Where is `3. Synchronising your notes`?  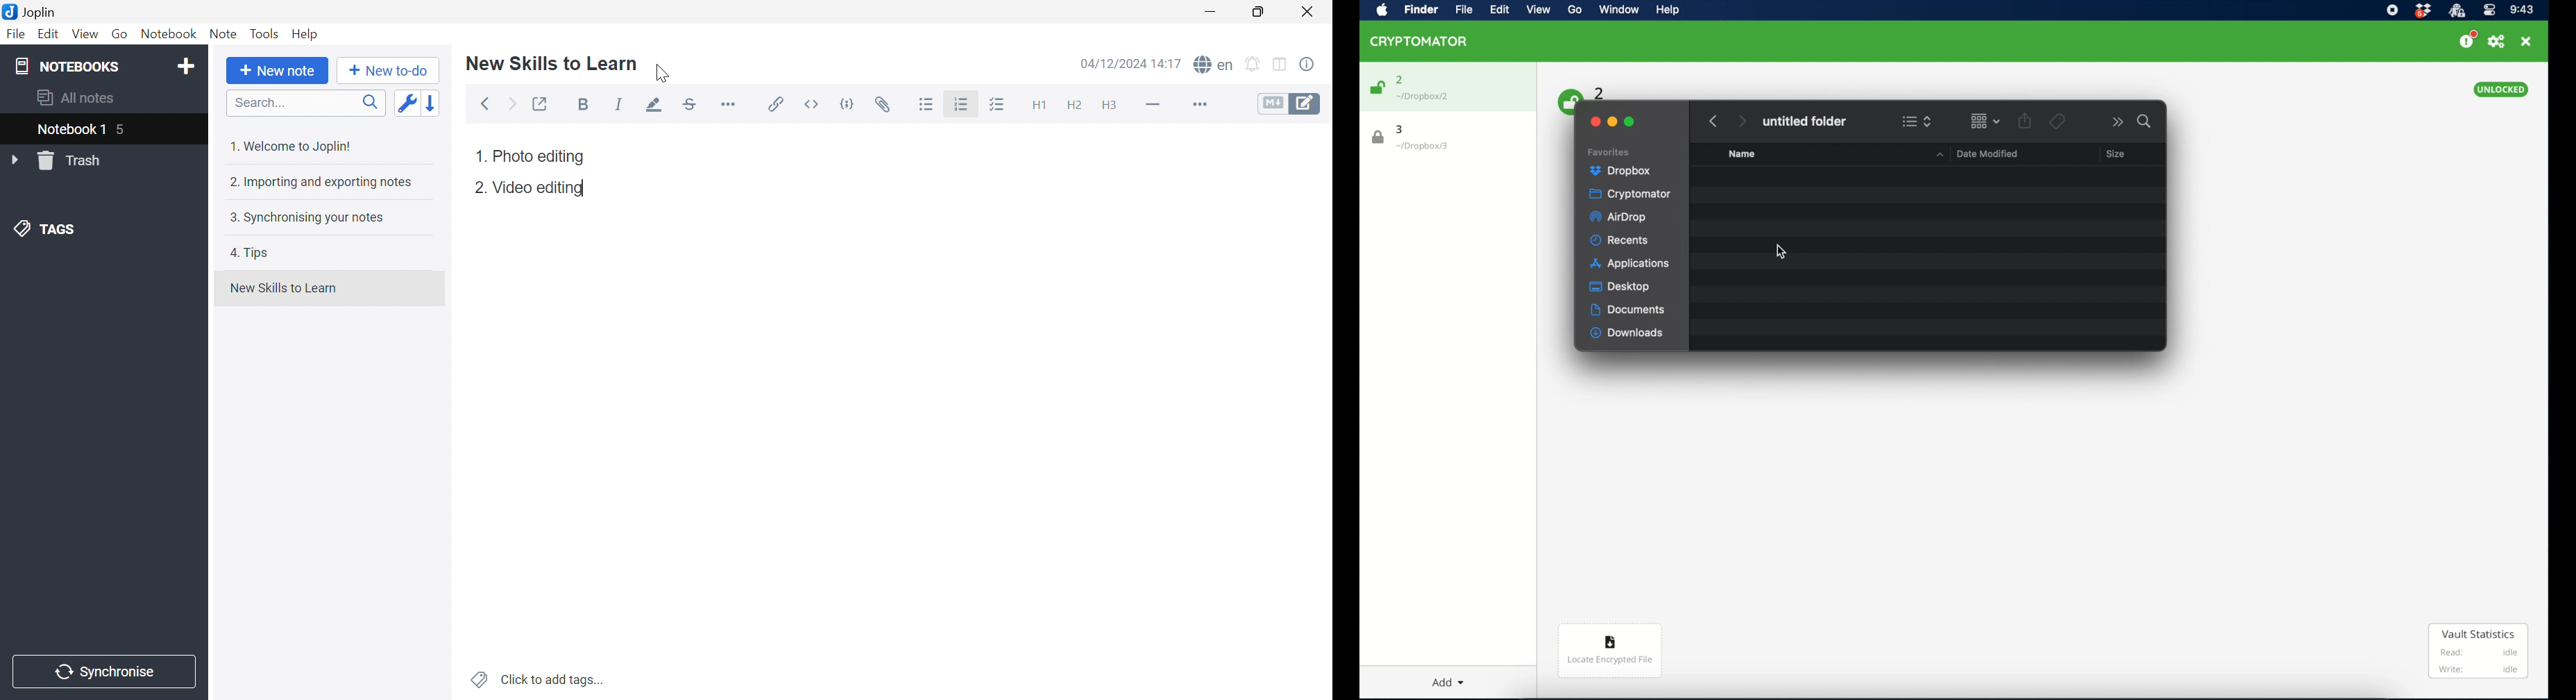
3. Synchronising your notes is located at coordinates (303, 217).